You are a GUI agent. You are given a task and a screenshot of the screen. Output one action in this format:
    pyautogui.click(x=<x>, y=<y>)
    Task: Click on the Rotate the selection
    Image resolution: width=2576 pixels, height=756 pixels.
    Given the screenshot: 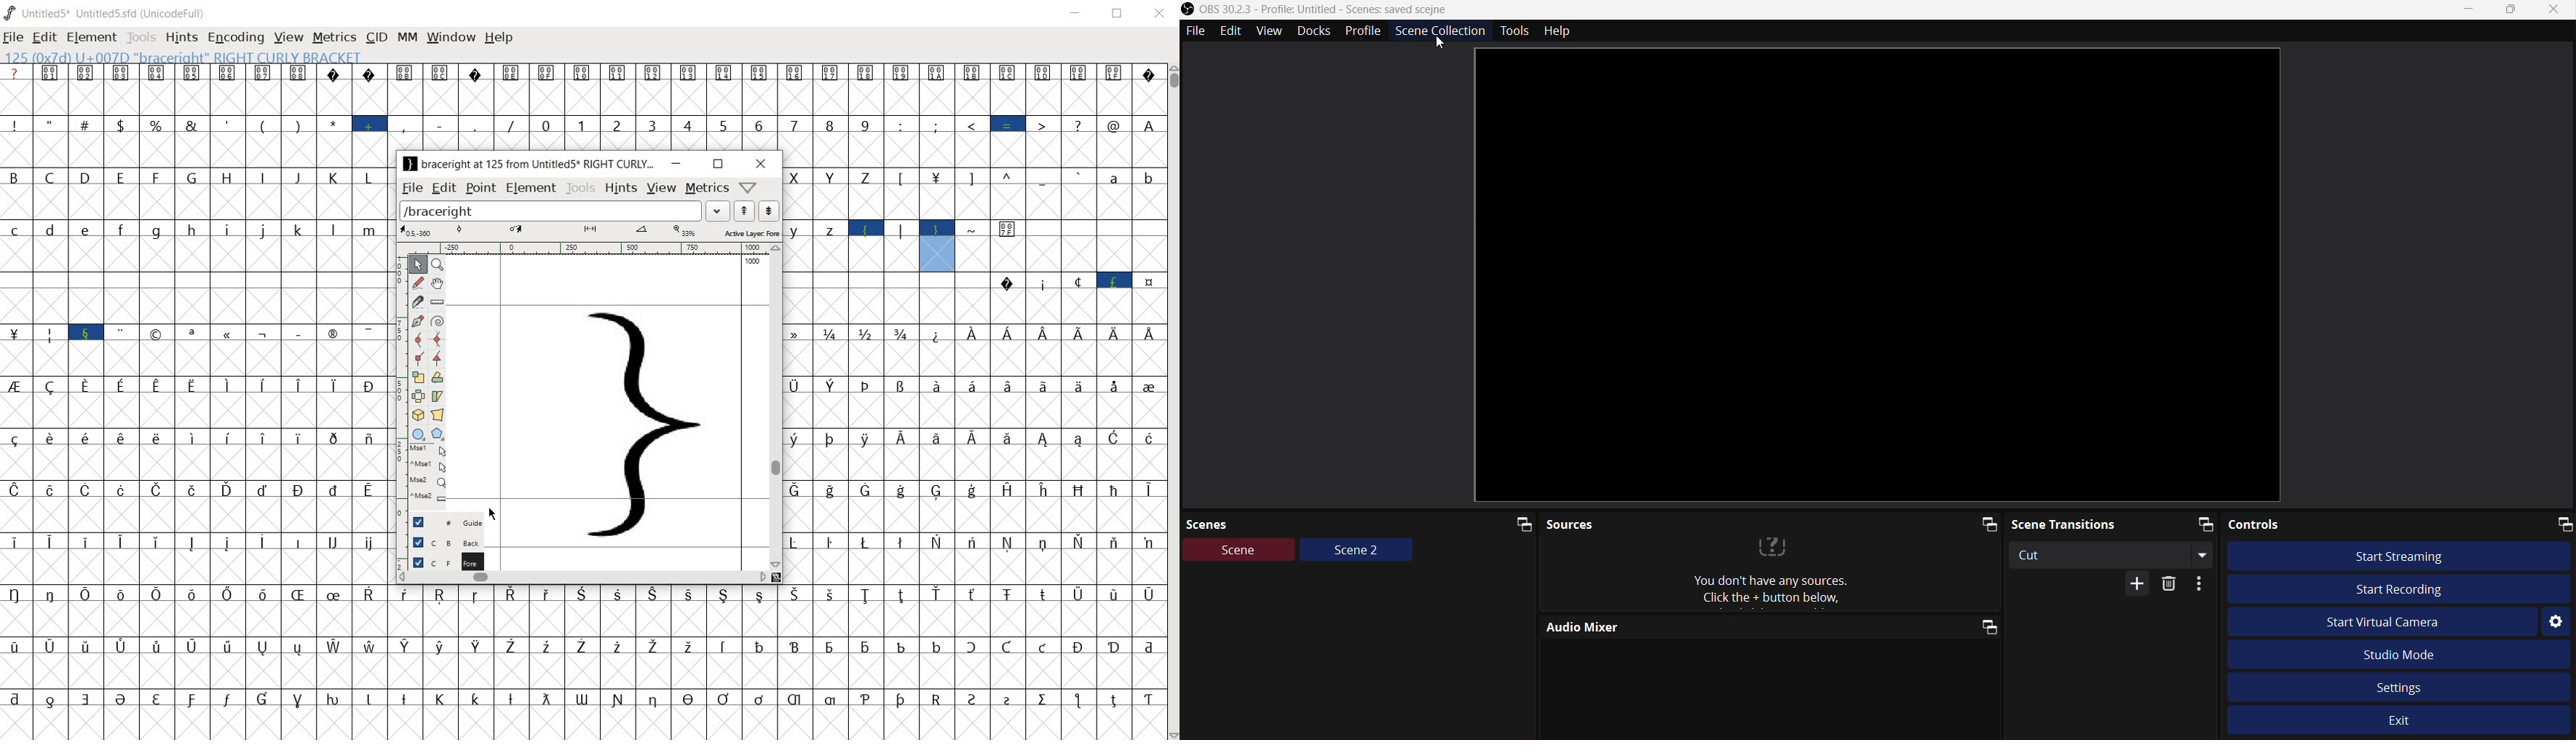 What is the action you would take?
    pyautogui.click(x=437, y=396)
    